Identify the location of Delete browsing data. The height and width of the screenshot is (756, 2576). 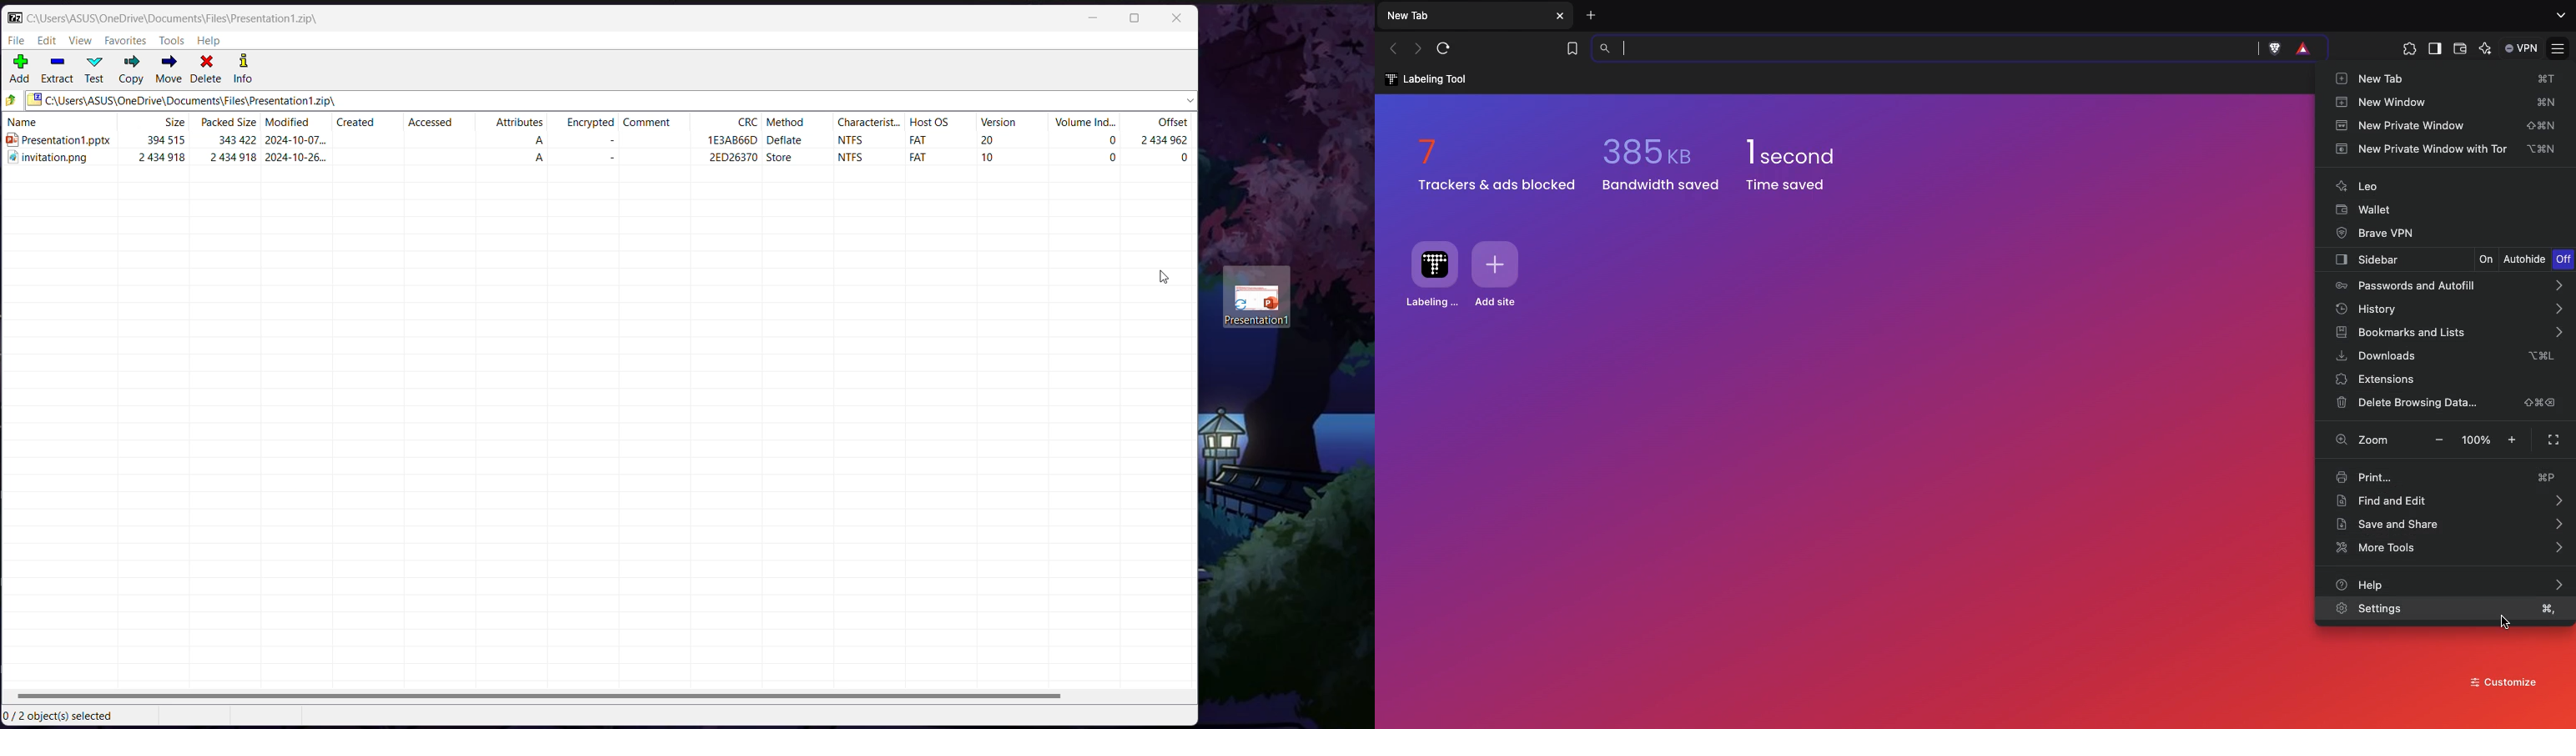
(2448, 405).